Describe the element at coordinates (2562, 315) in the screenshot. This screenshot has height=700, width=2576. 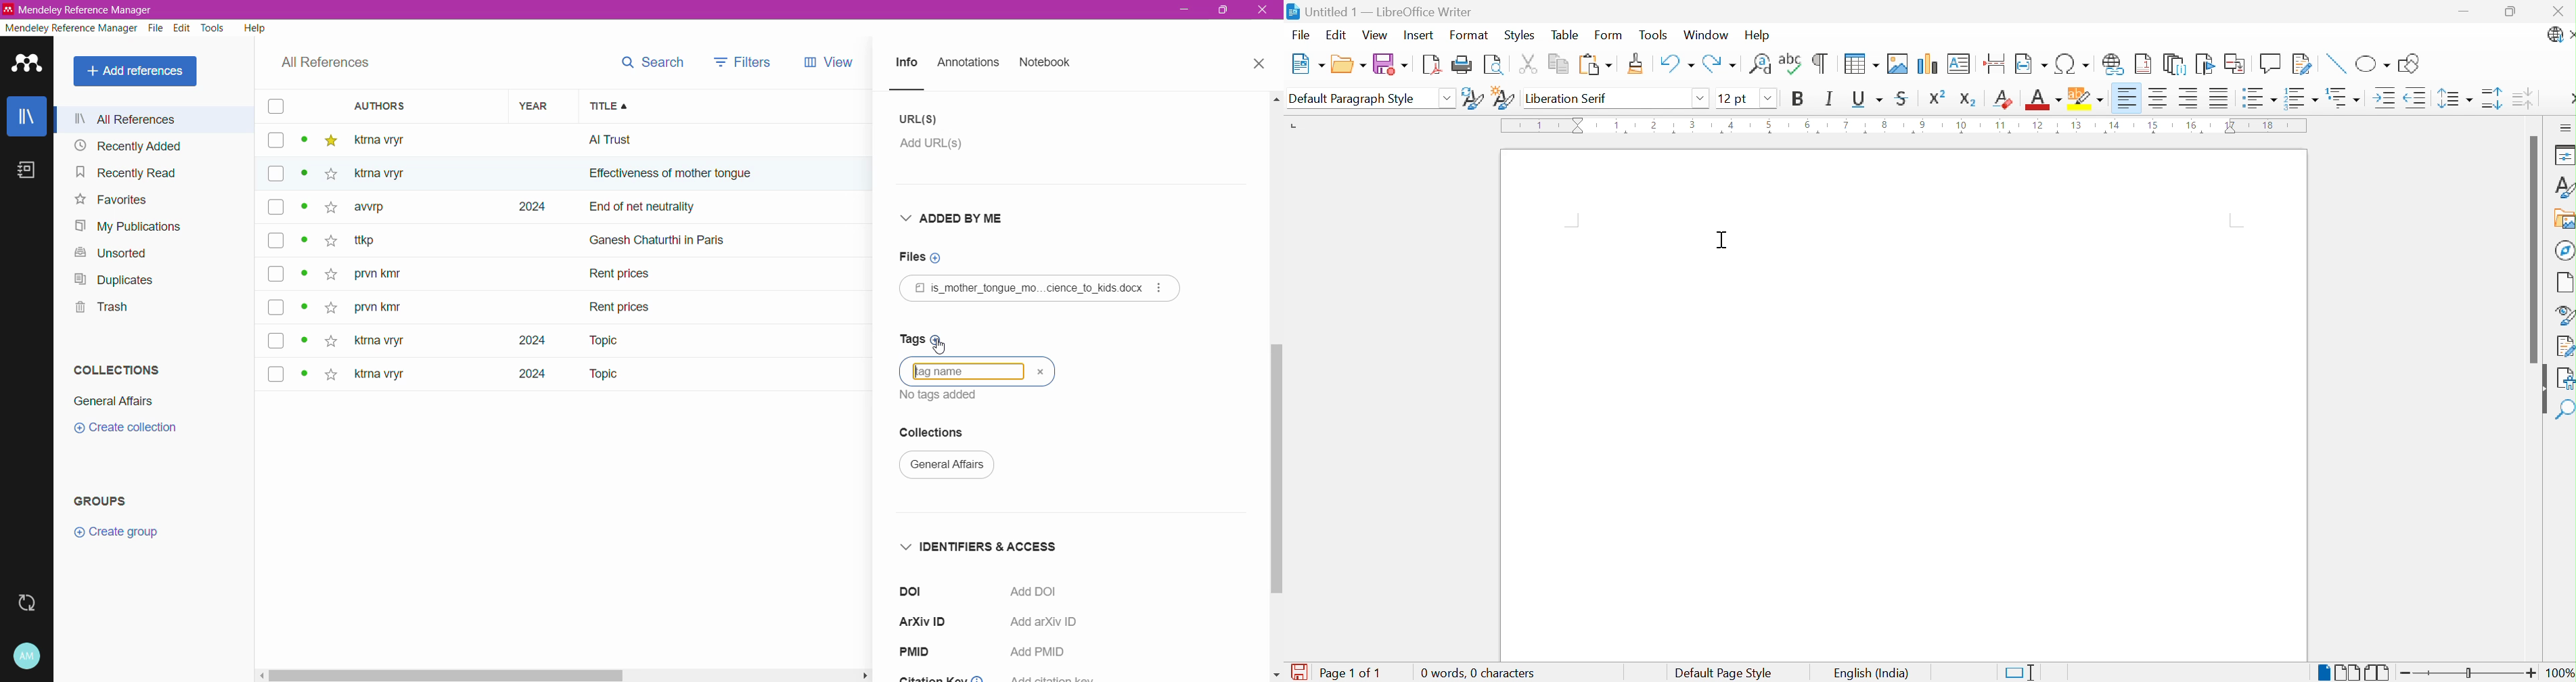
I see `Style Navigator` at that location.